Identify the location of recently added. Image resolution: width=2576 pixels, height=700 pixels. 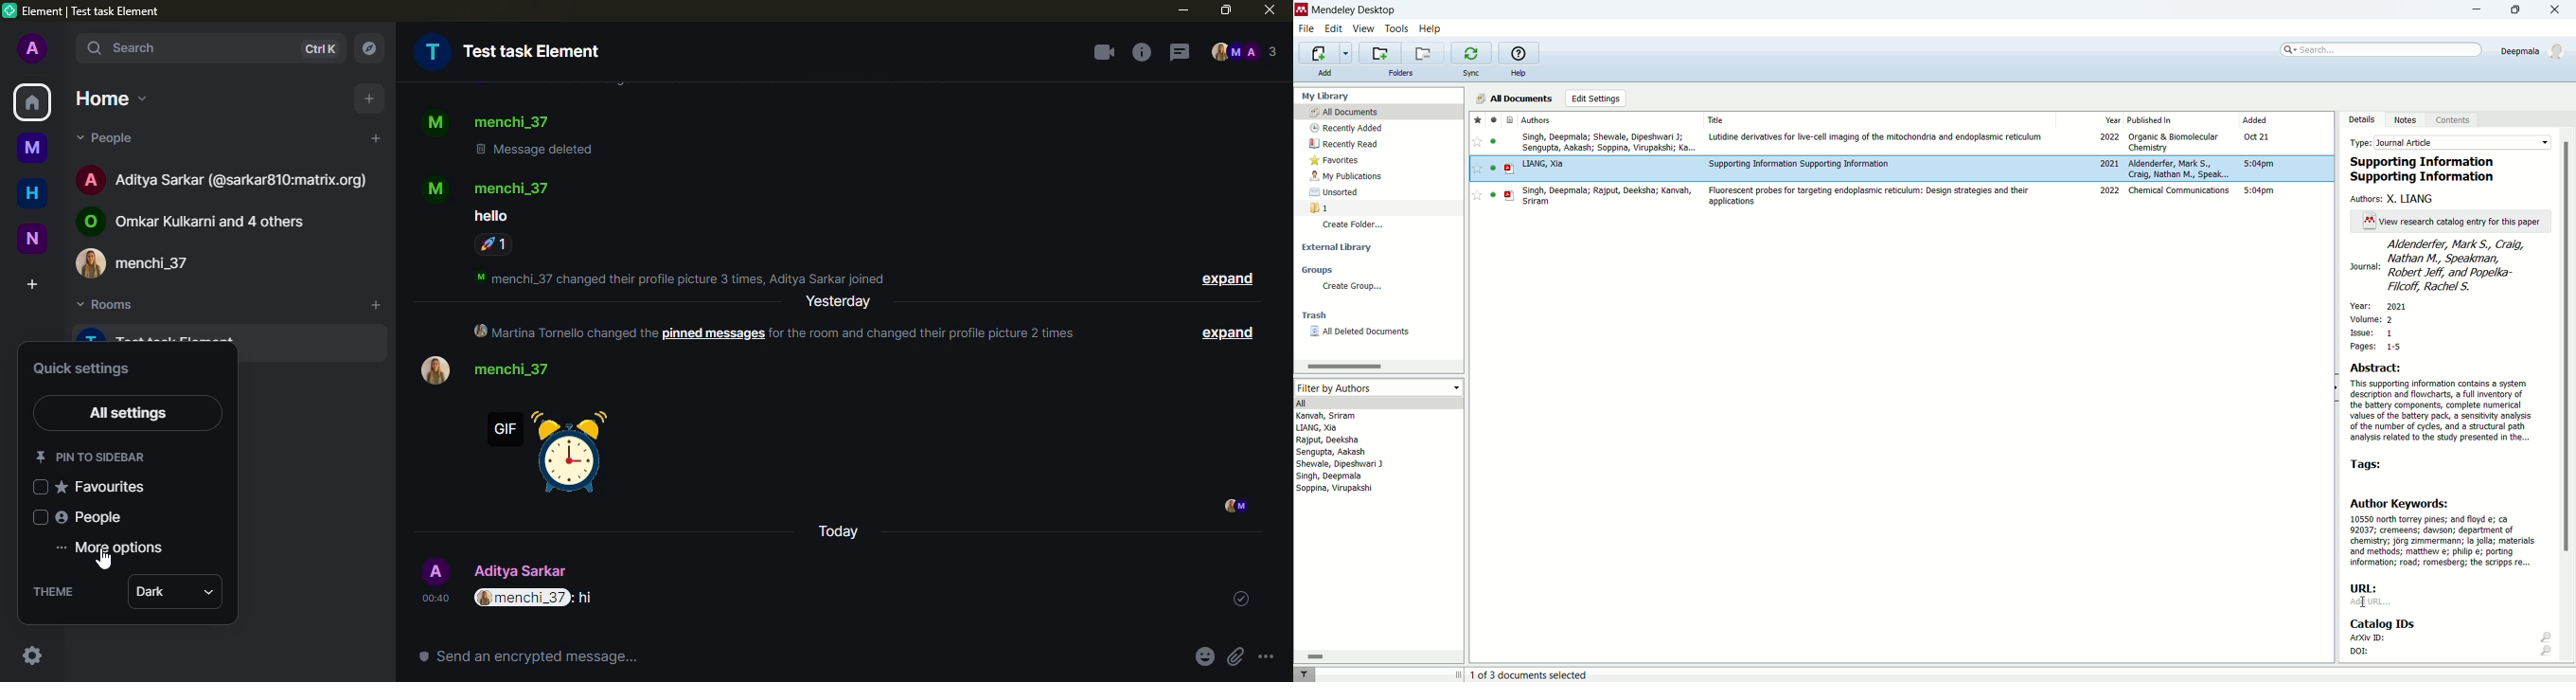
(1346, 127).